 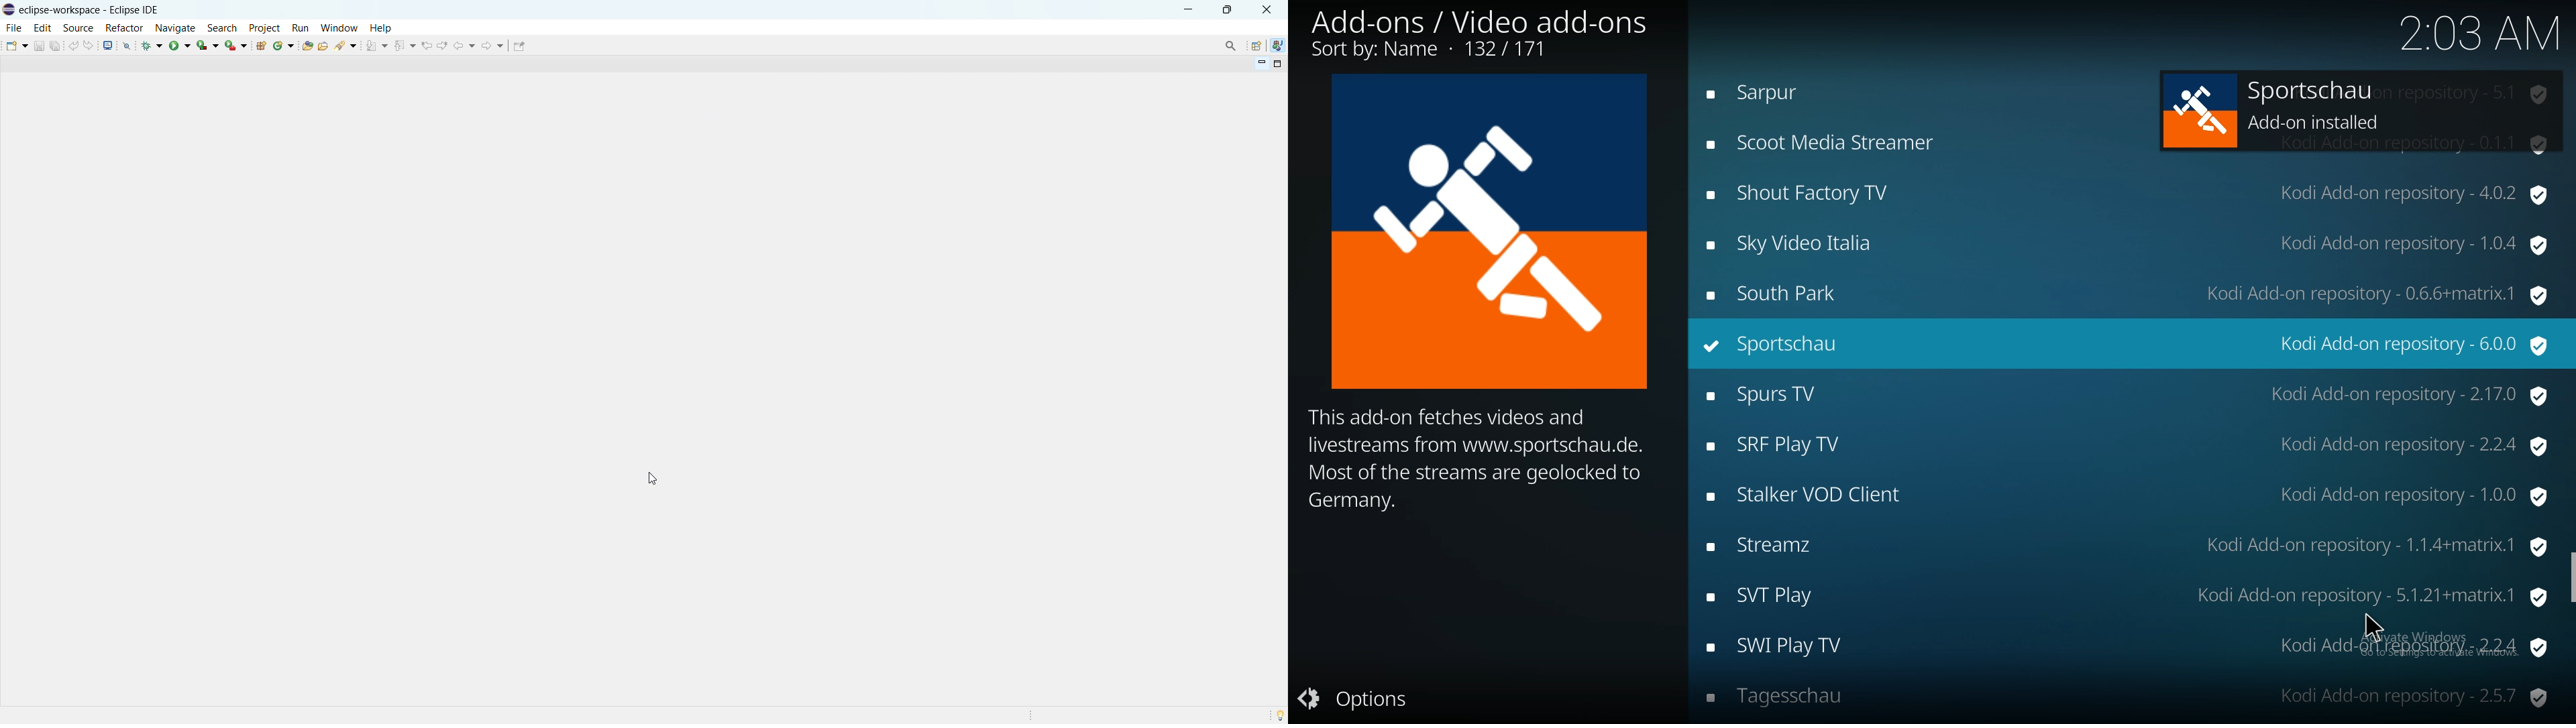 What do you see at coordinates (2127, 194) in the screenshot?
I see `shout factory tv` at bounding box center [2127, 194].